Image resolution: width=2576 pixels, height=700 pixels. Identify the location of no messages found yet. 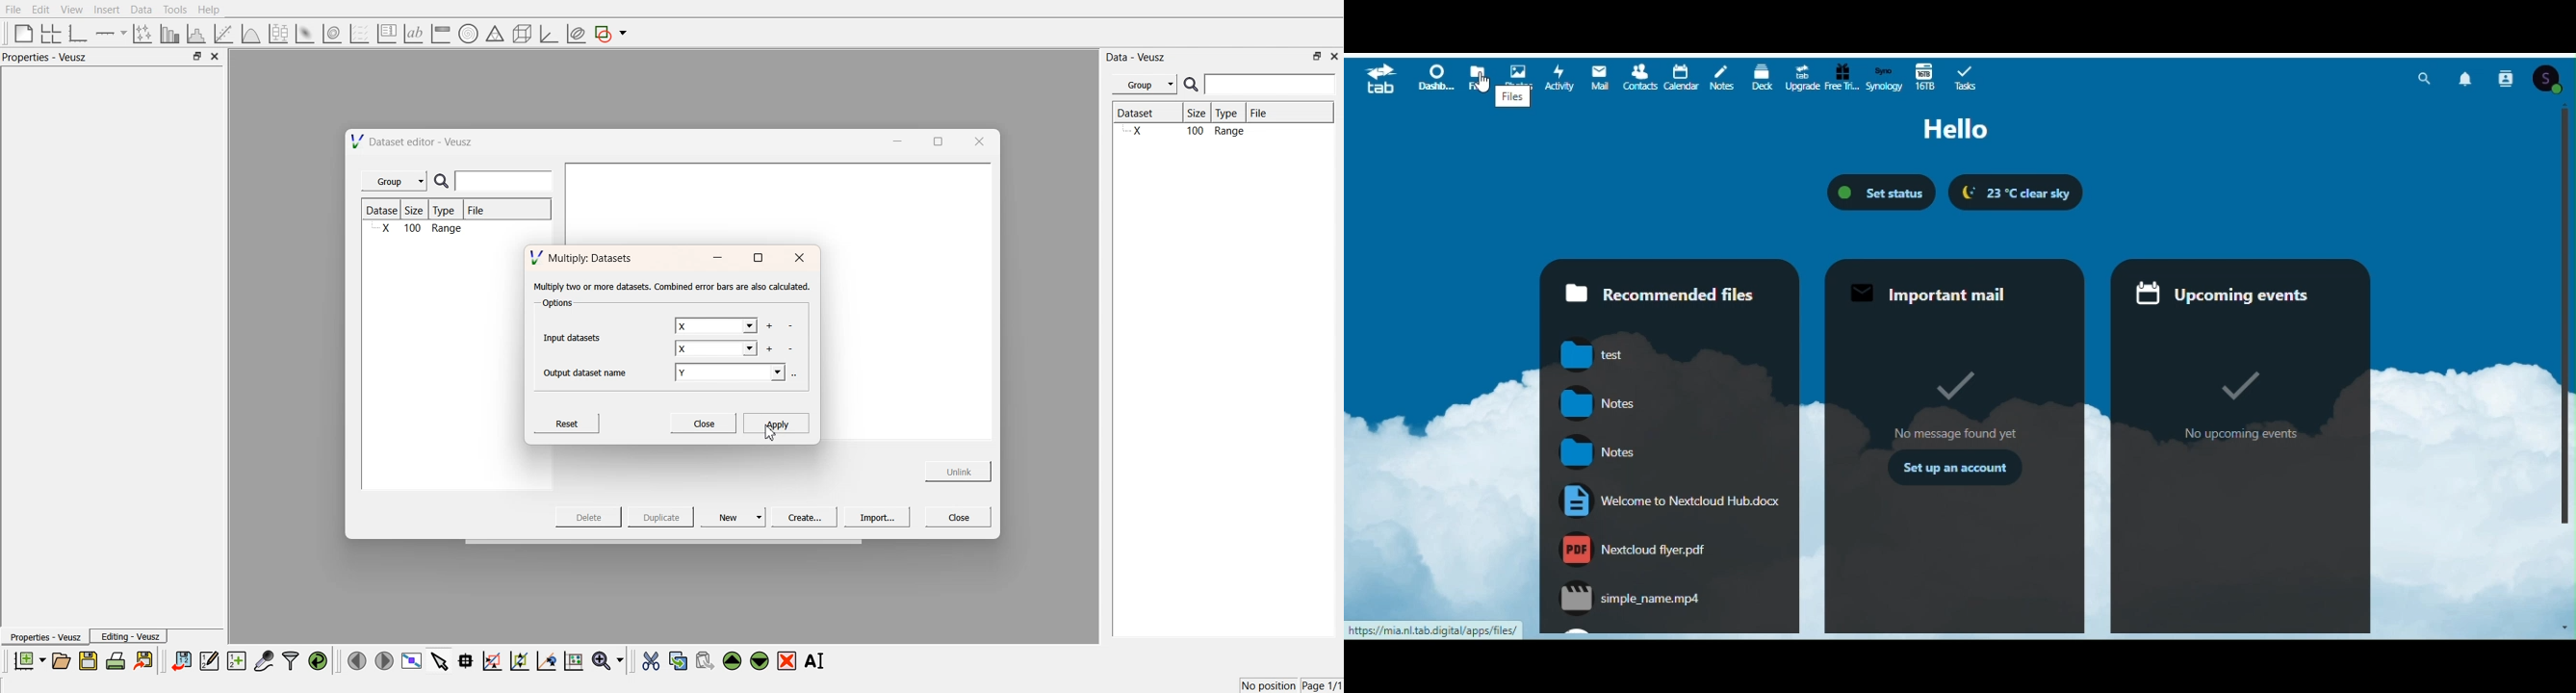
(1950, 433).